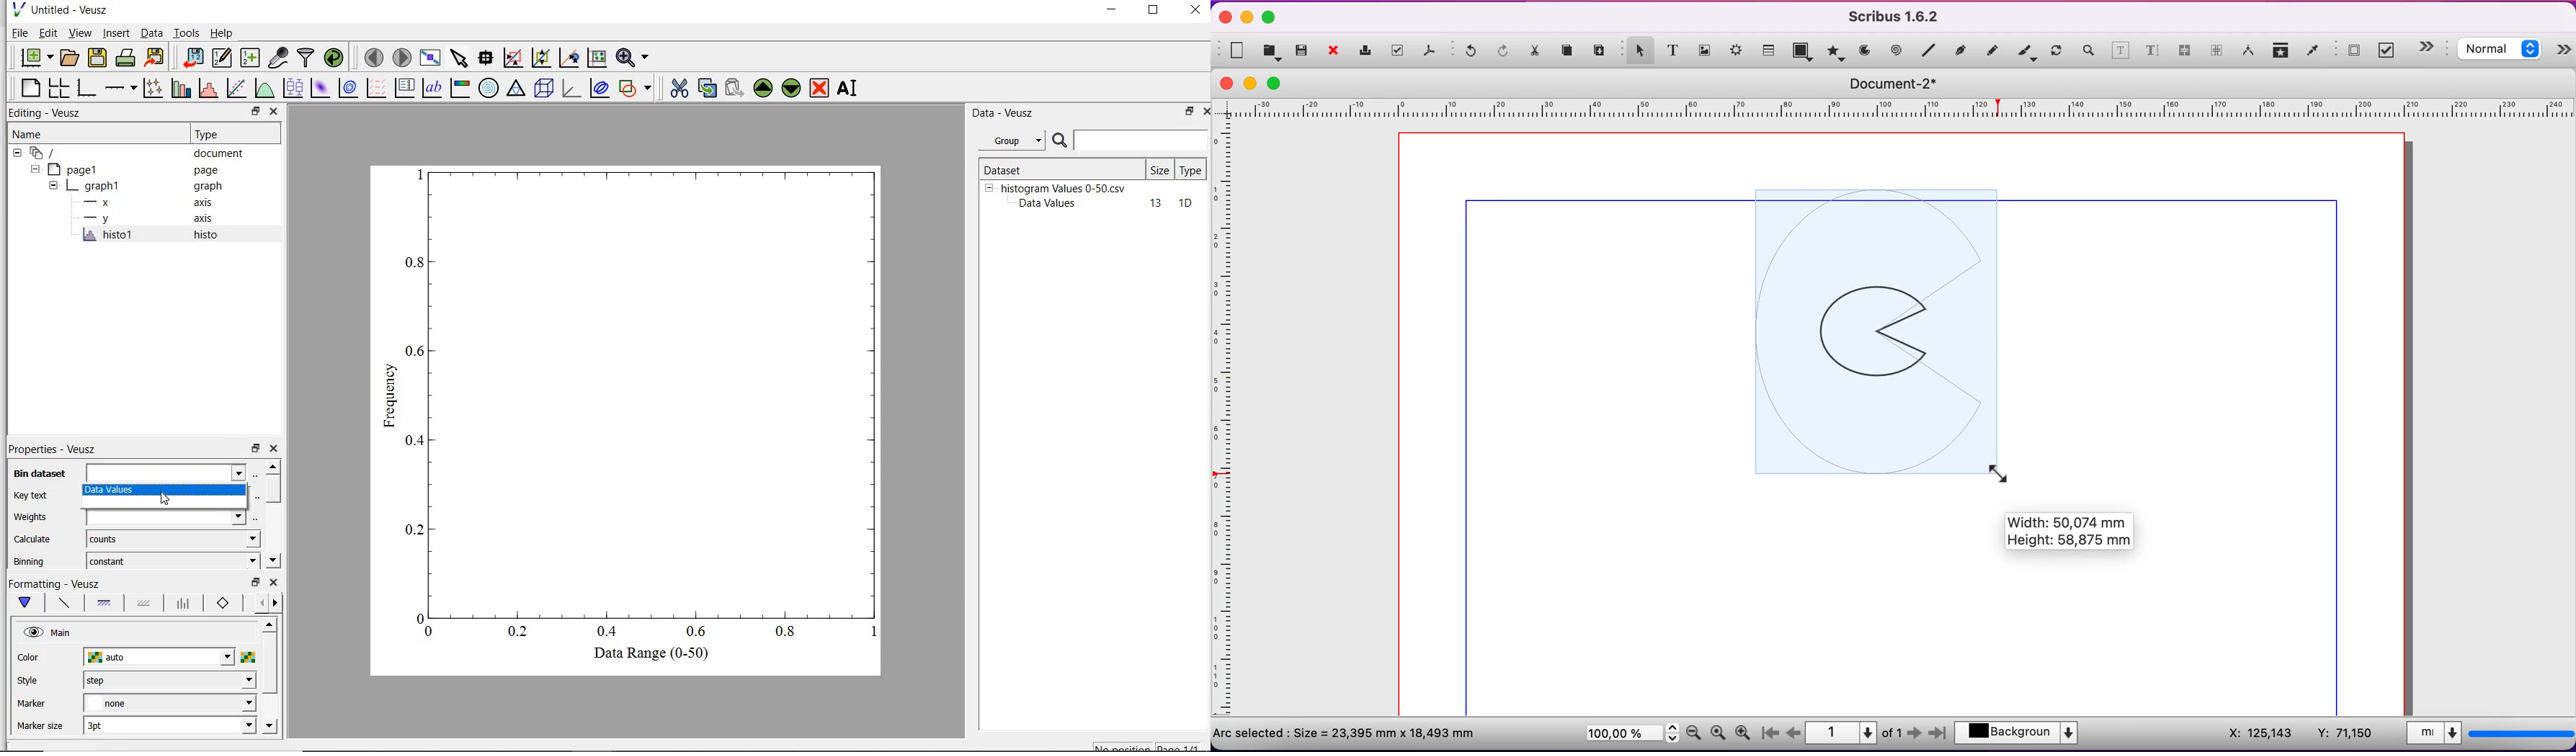 Image resolution: width=2576 pixels, height=756 pixels. I want to click on post line, so click(184, 604).